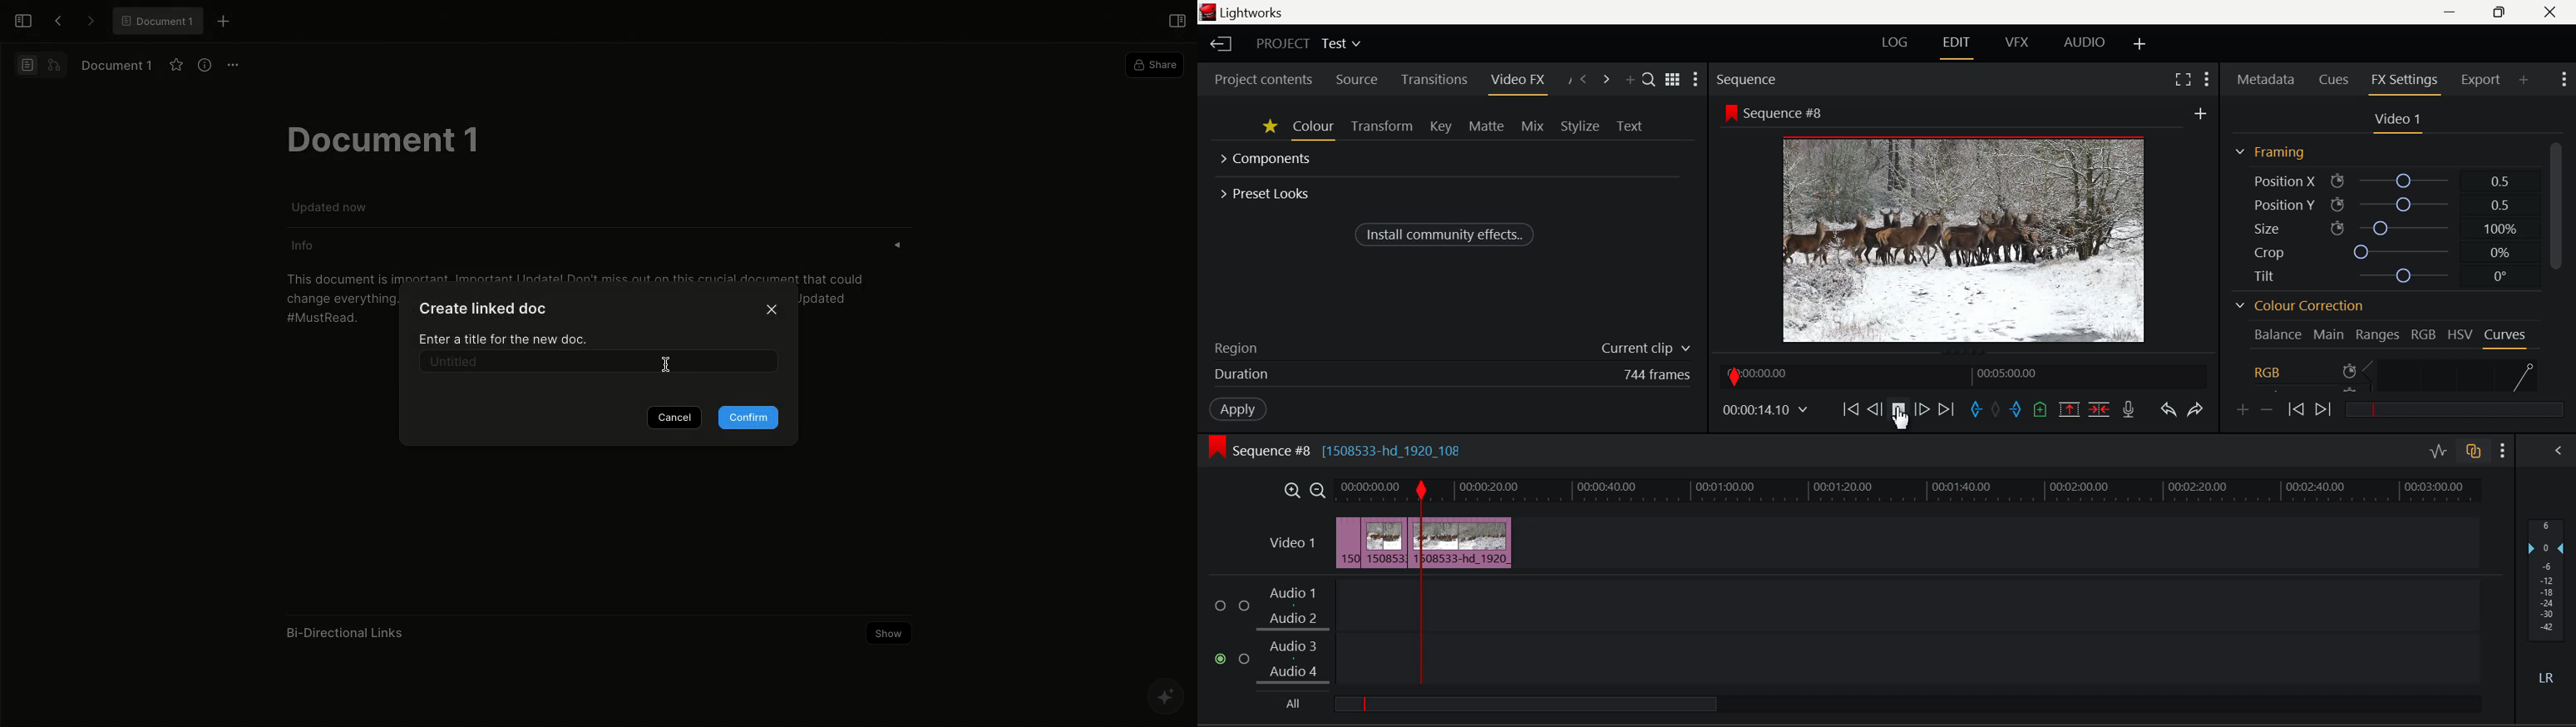  What do you see at coordinates (2382, 228) in the screenshot?
I see `Size` at bounding box center [2382, 228].